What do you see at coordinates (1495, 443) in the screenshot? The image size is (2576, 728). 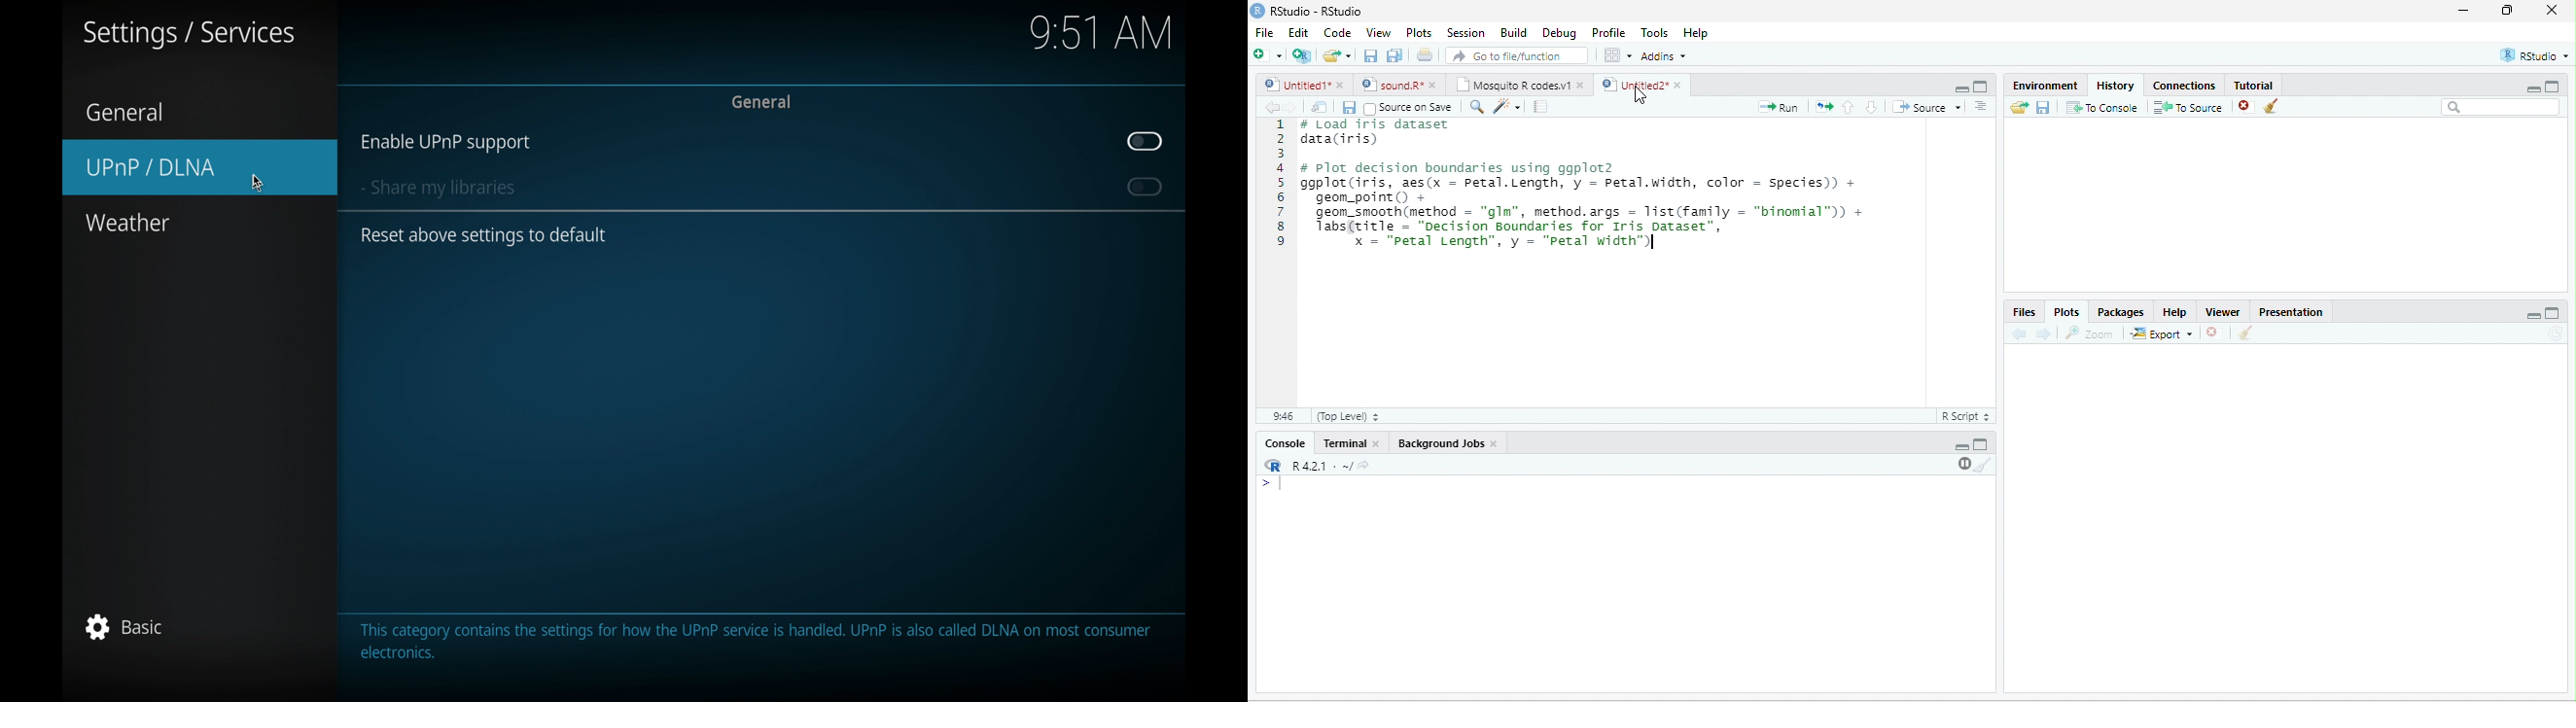 I see `close` at bounding box center [1495, 443].